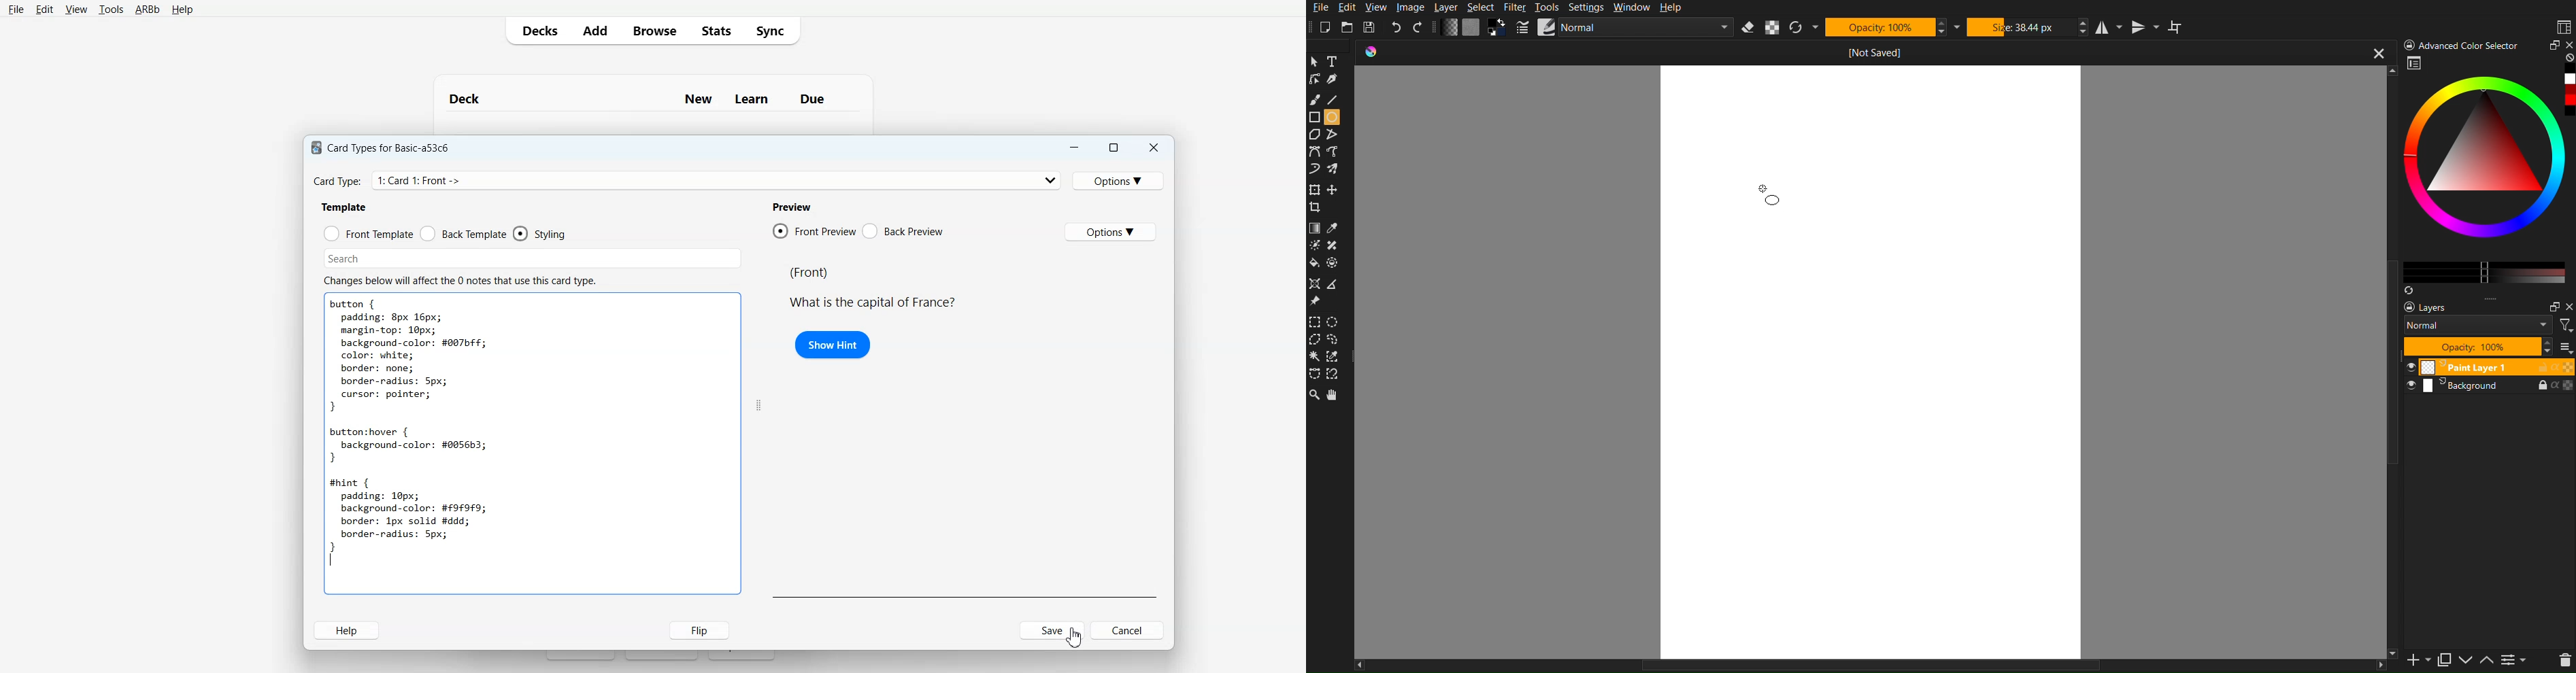 The image size is (2576, 700). I want to click on Edit, so click(1350, 8).